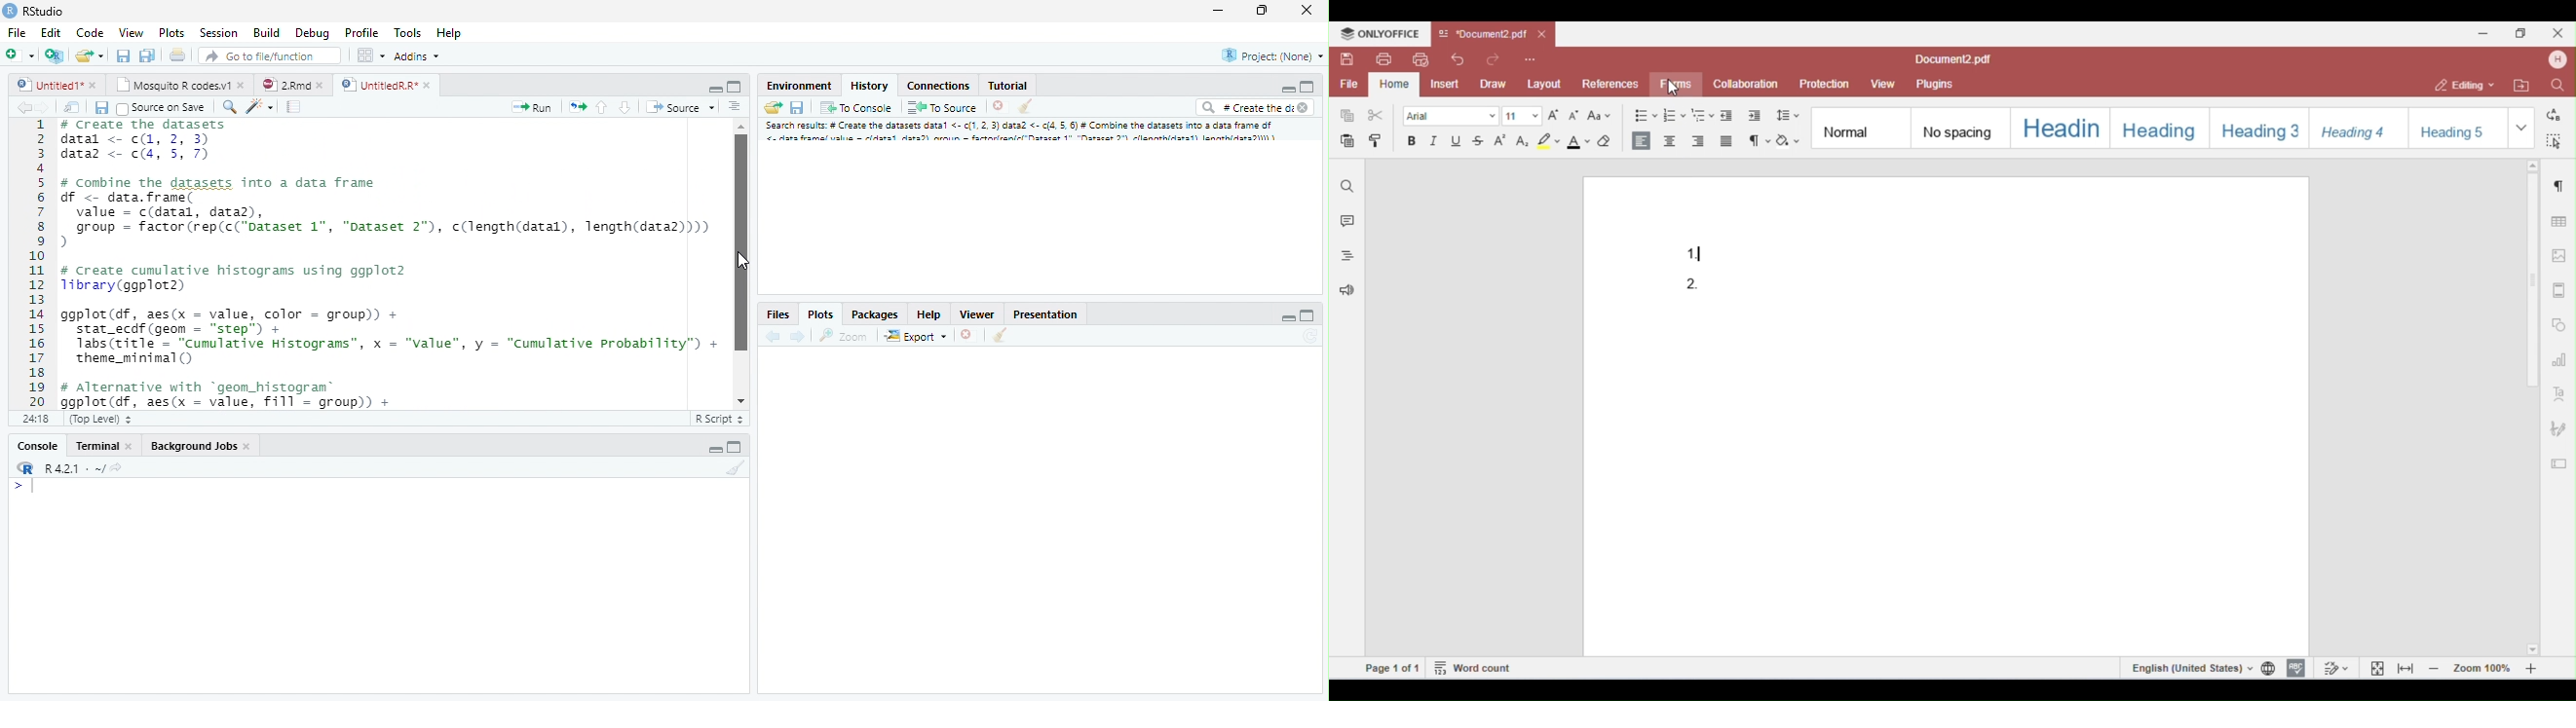  Describe the element at coordinates (409, 34) in the screenshot. I see `Tools` at that location.